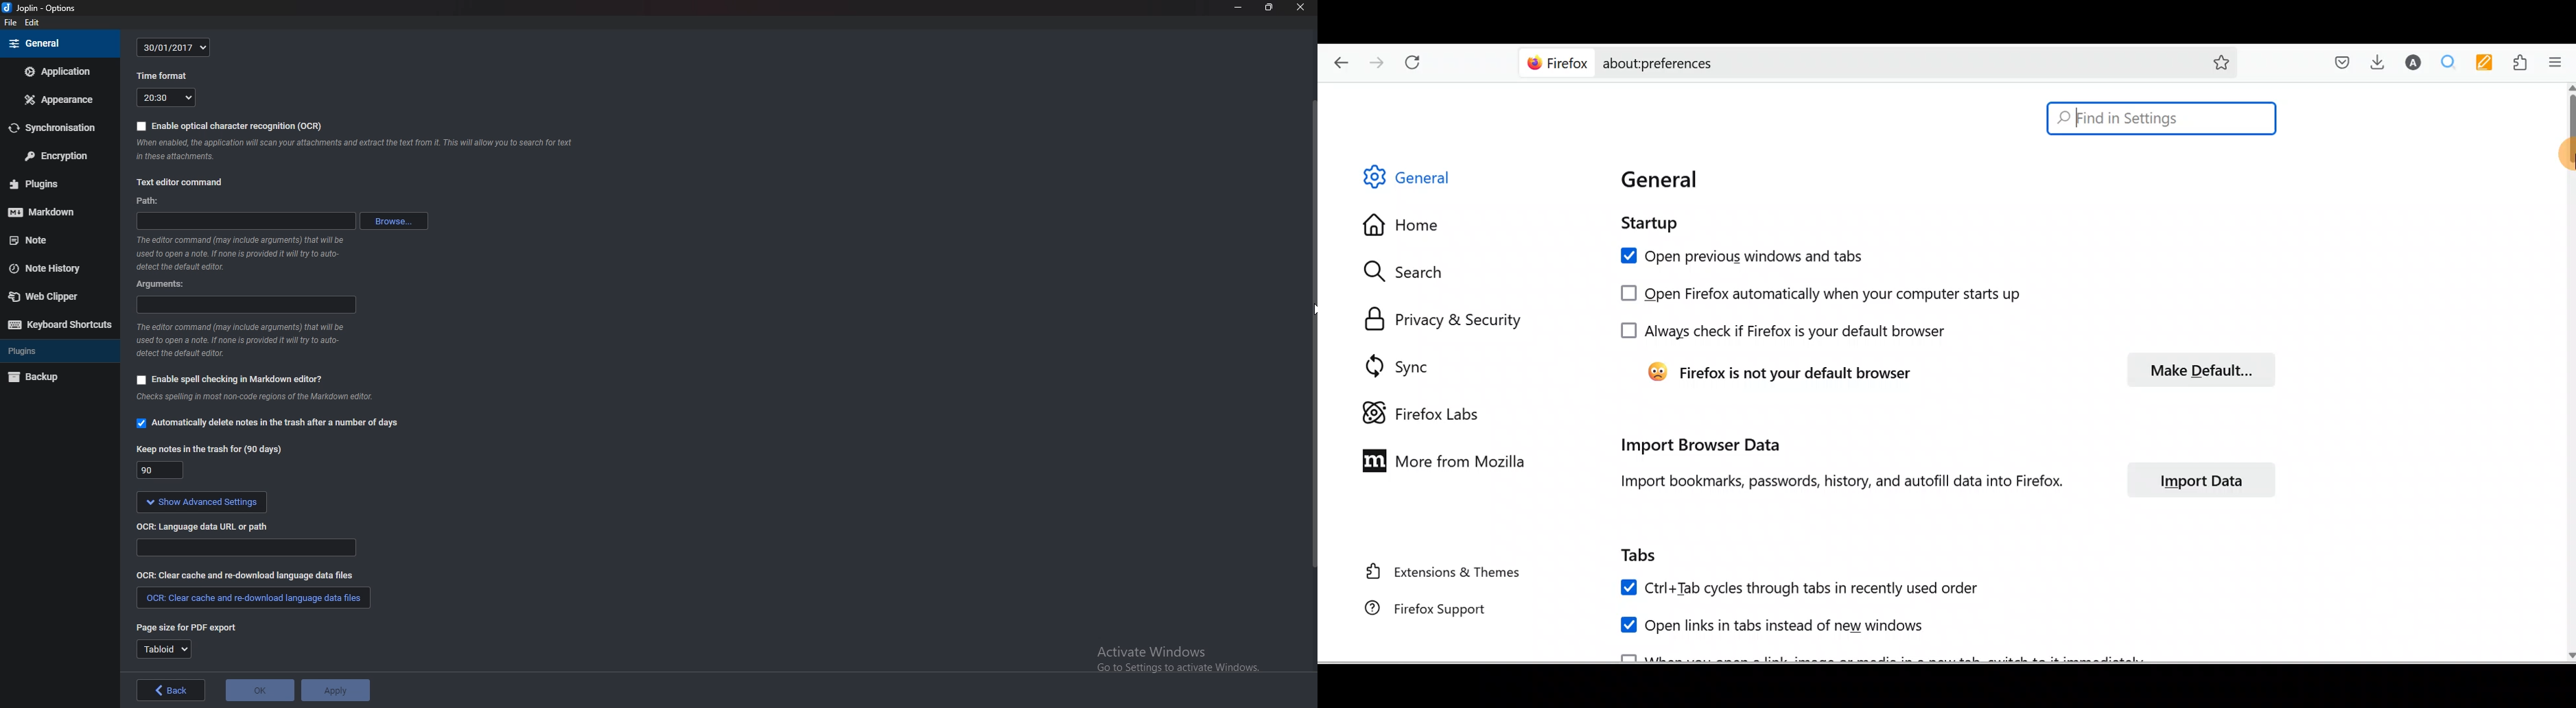 The image size is (2576, 728). I want to click on Encryption, so click(56, 156).